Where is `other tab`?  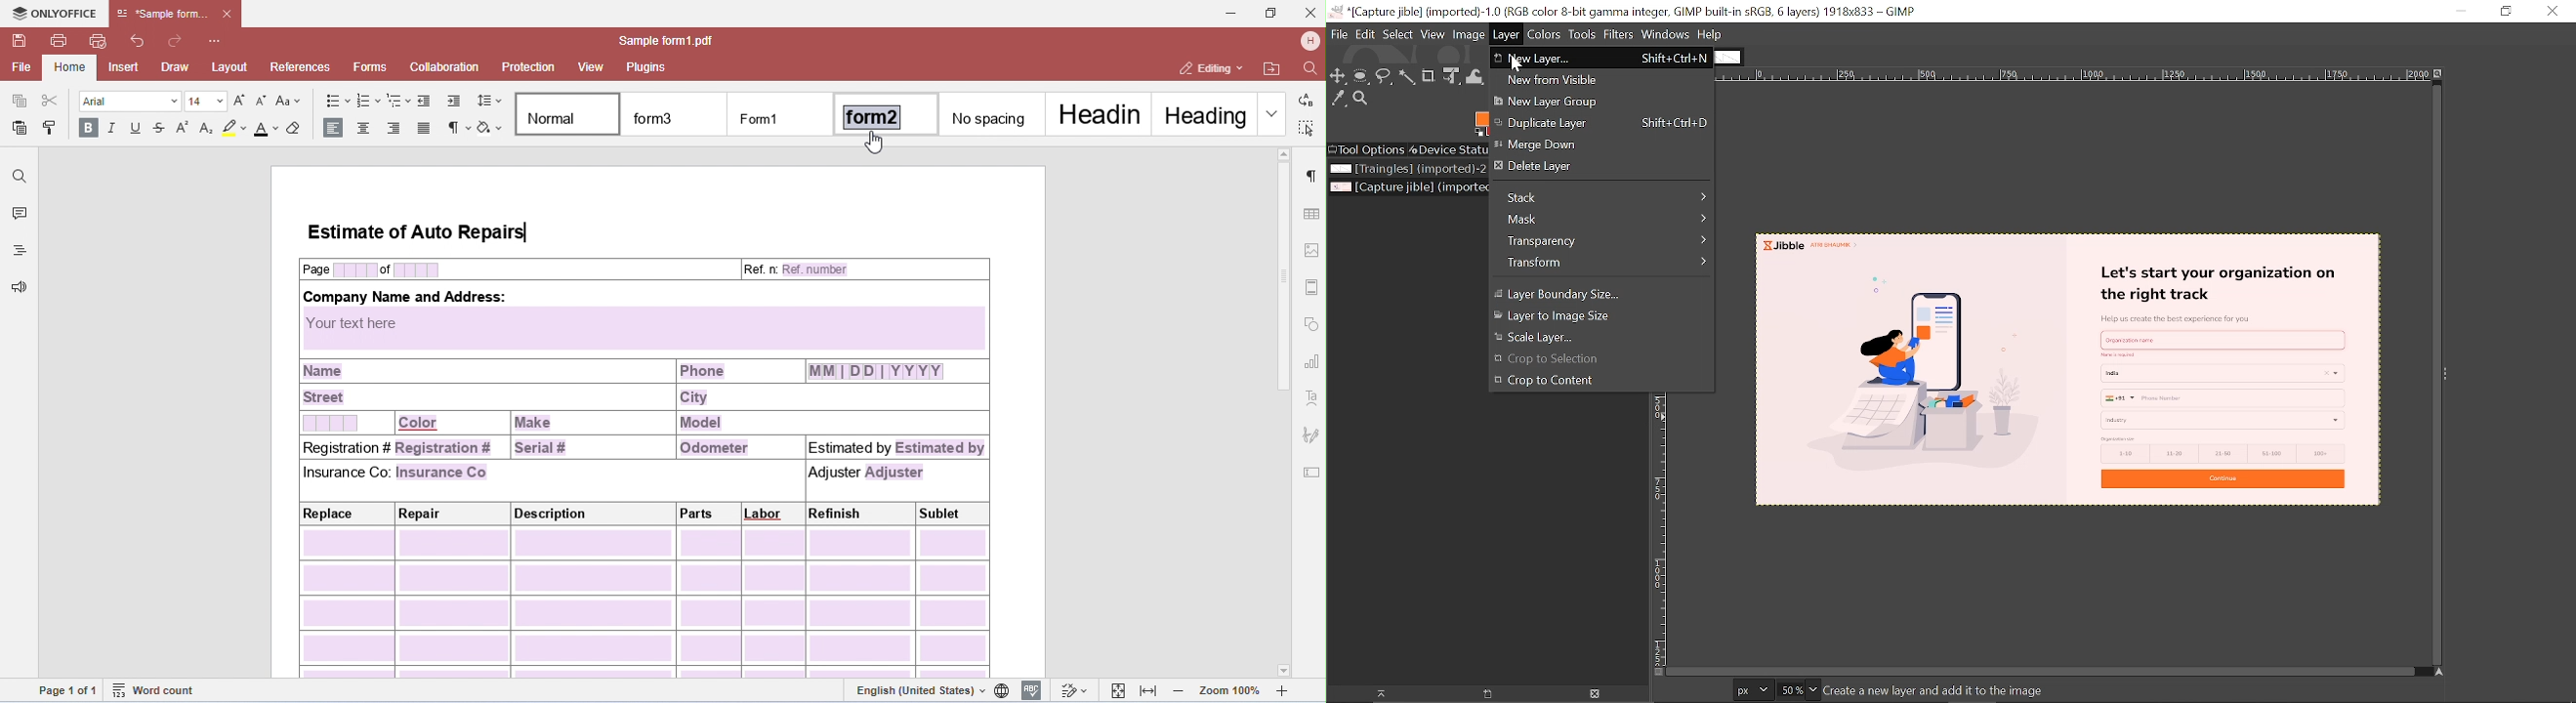 other tab is located at coordinates (1726, 57).